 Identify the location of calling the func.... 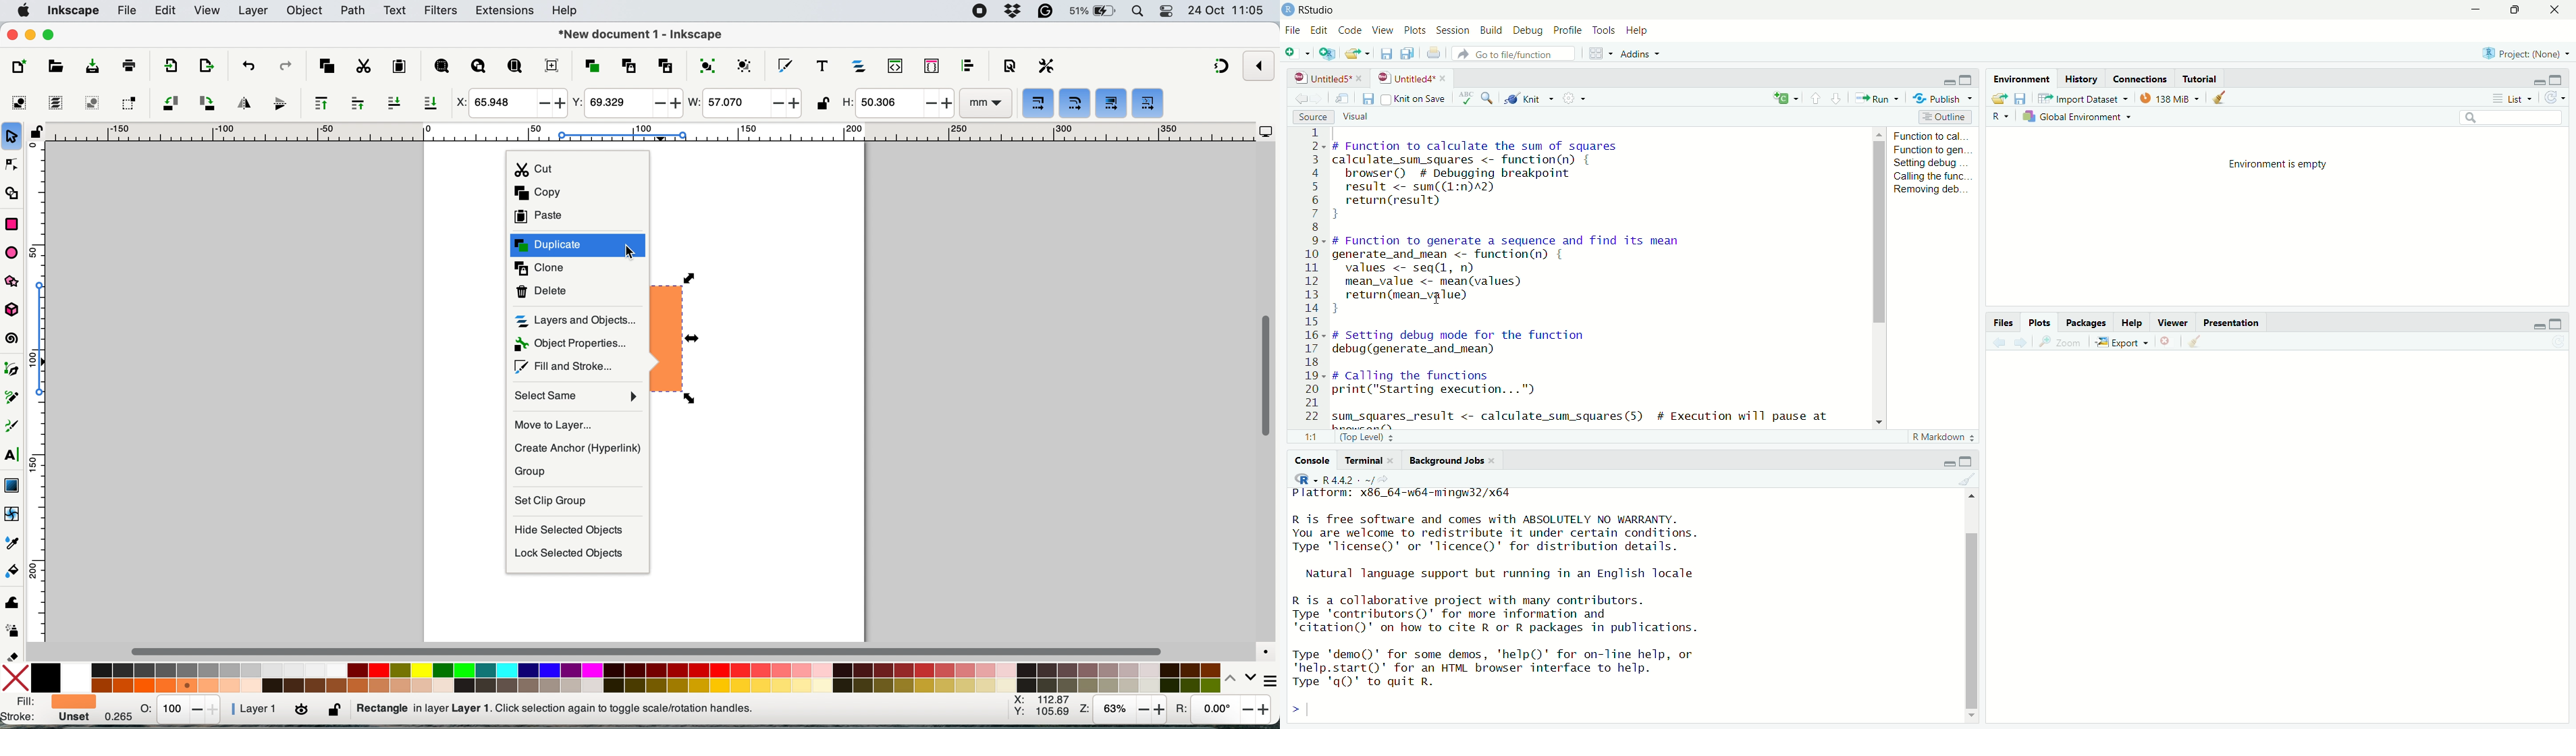
(1935, 177).